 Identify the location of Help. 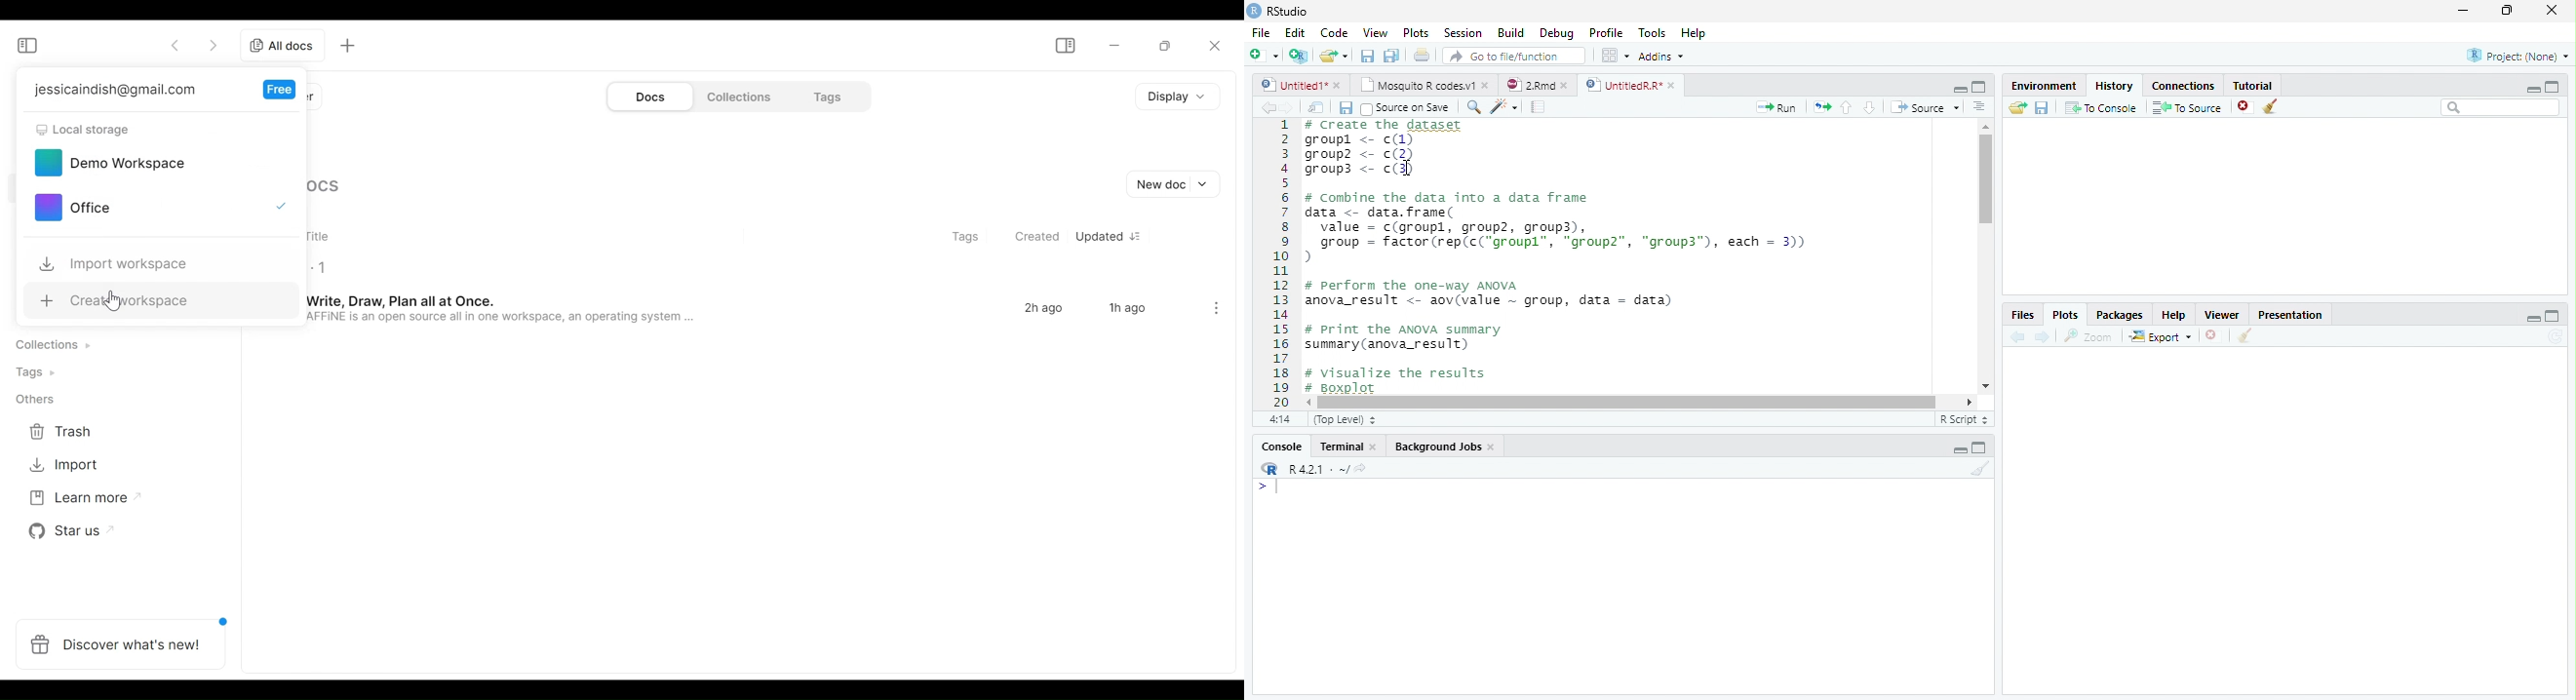
(1693, 35).